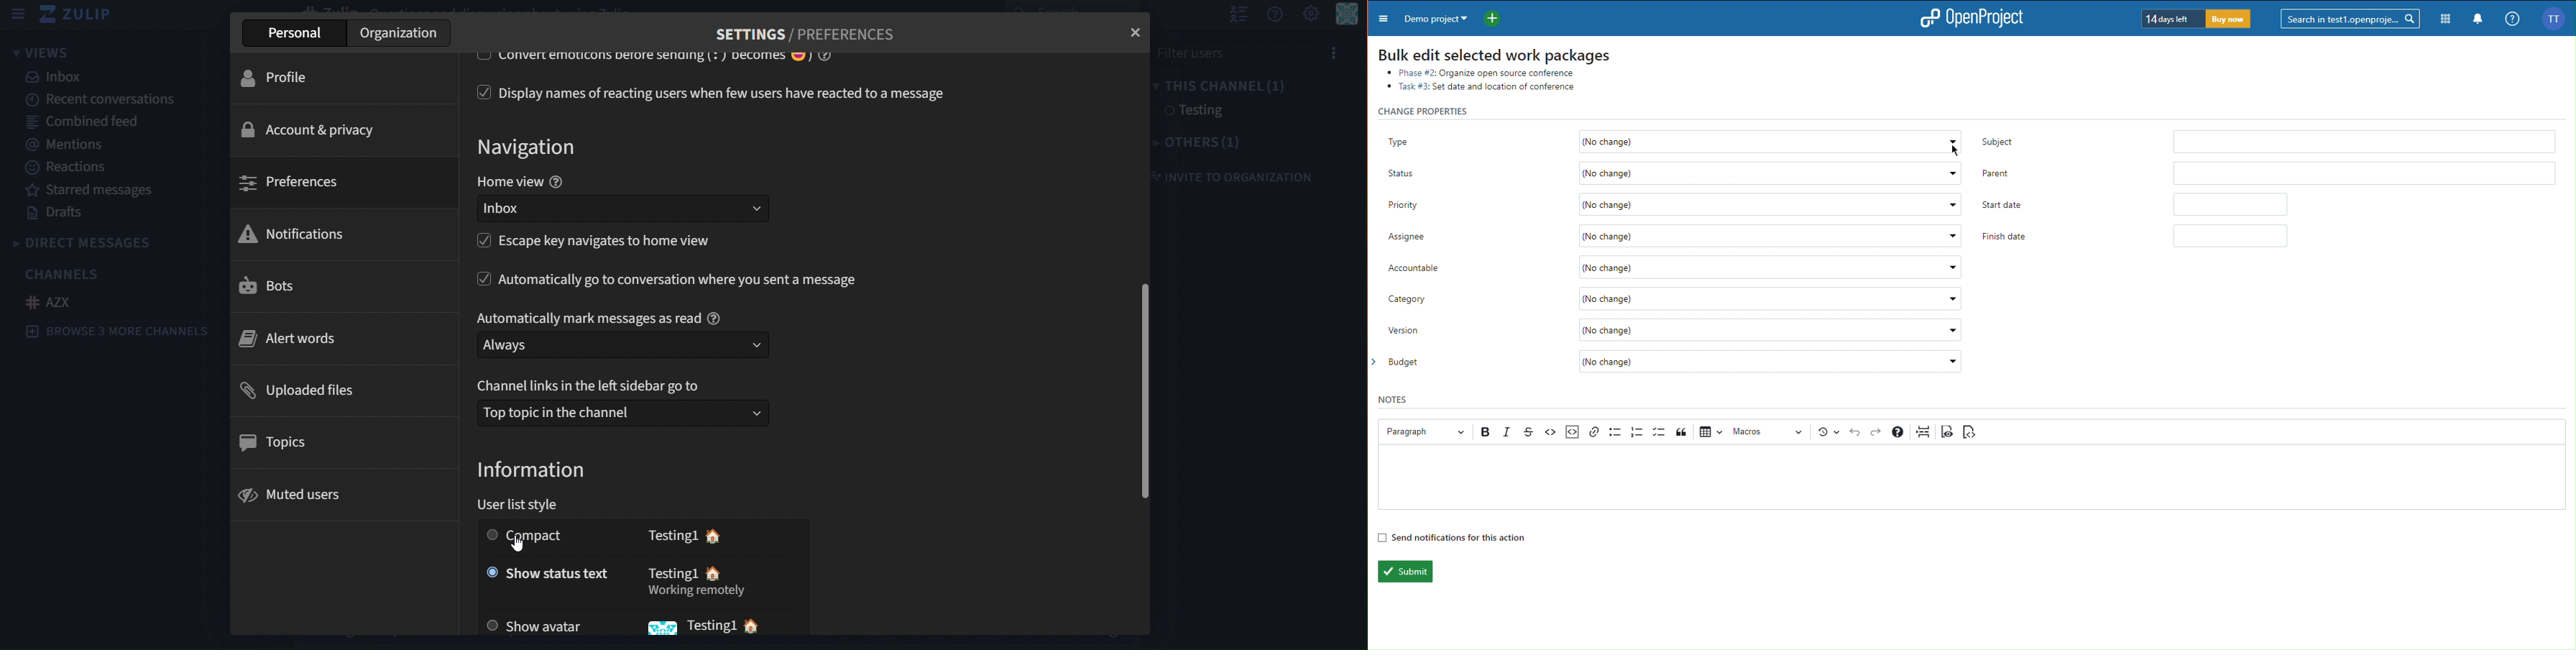 The height and width of the screenshot is (672, 2576). I want to click on Bulk edit selected work packages, so click(1494, 52).